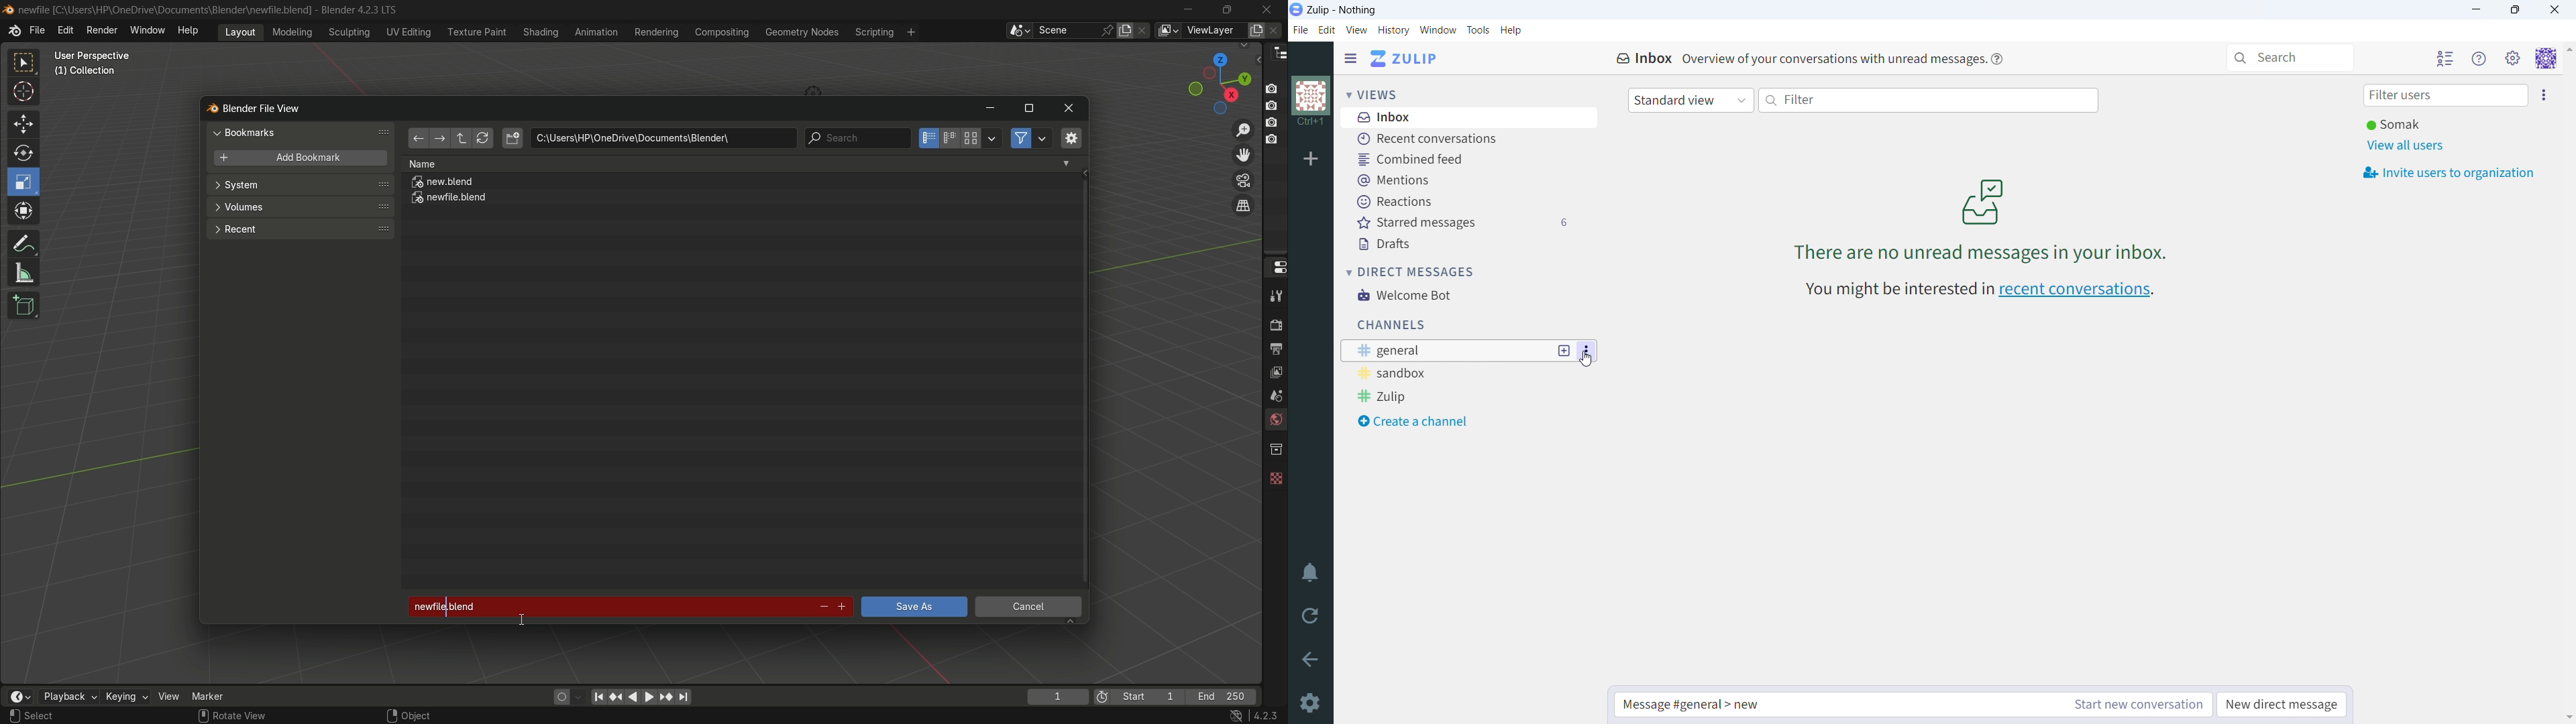  I want to click on view layer, so click(1167, 30).